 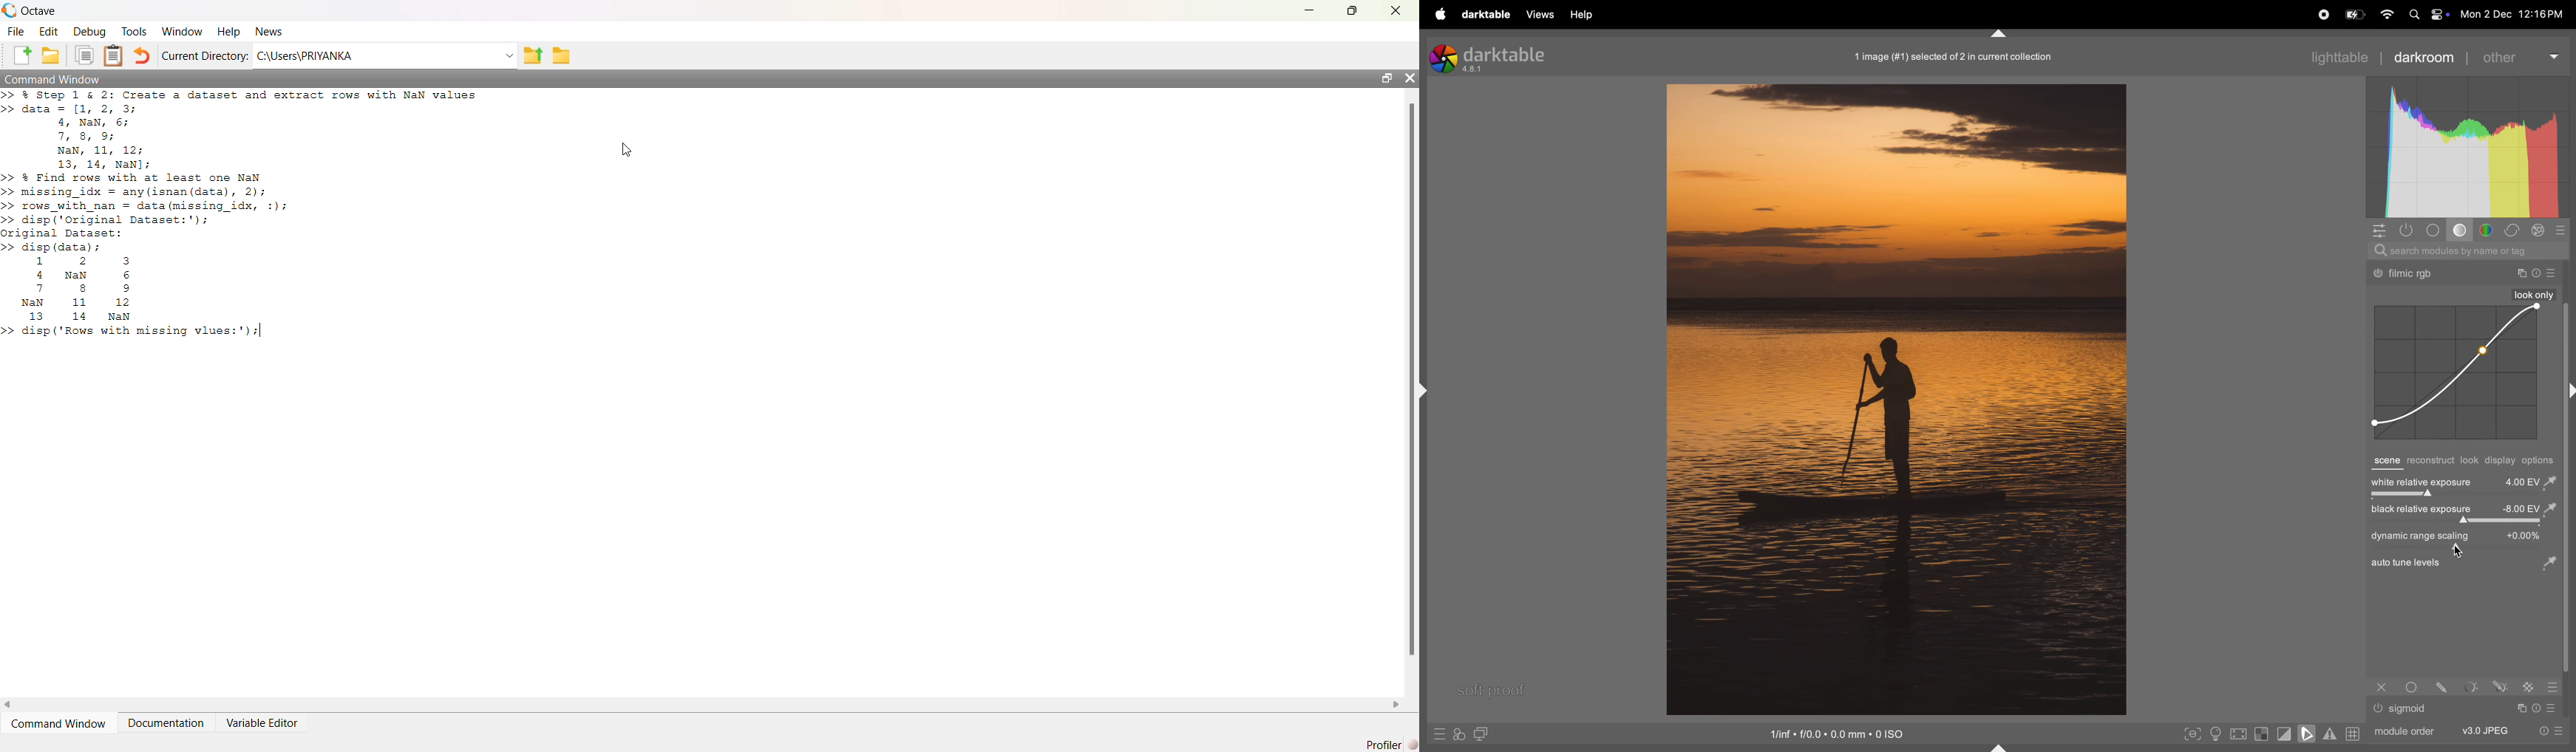 What do you see at coordinates (2521, 274) in the screenshot?
I see `` at bounding box center [2521, 274].